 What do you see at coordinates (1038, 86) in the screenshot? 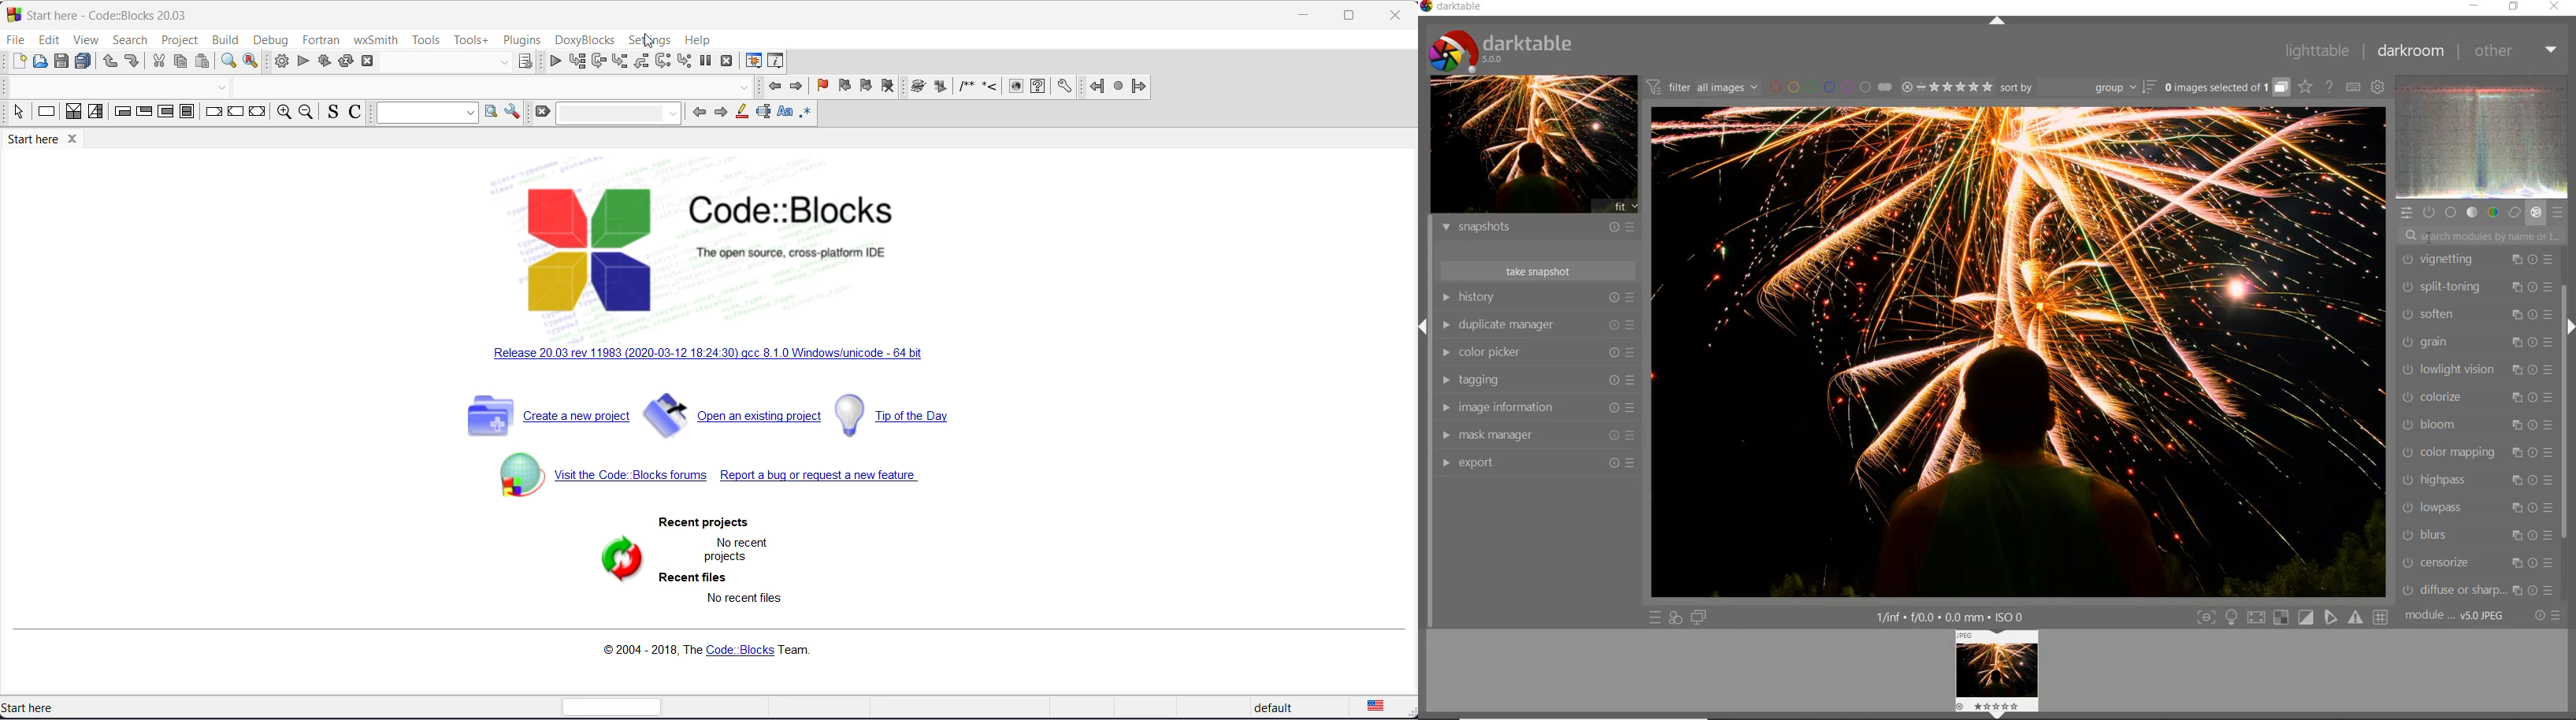
I see `faq` at bounding box center [1038, 86].